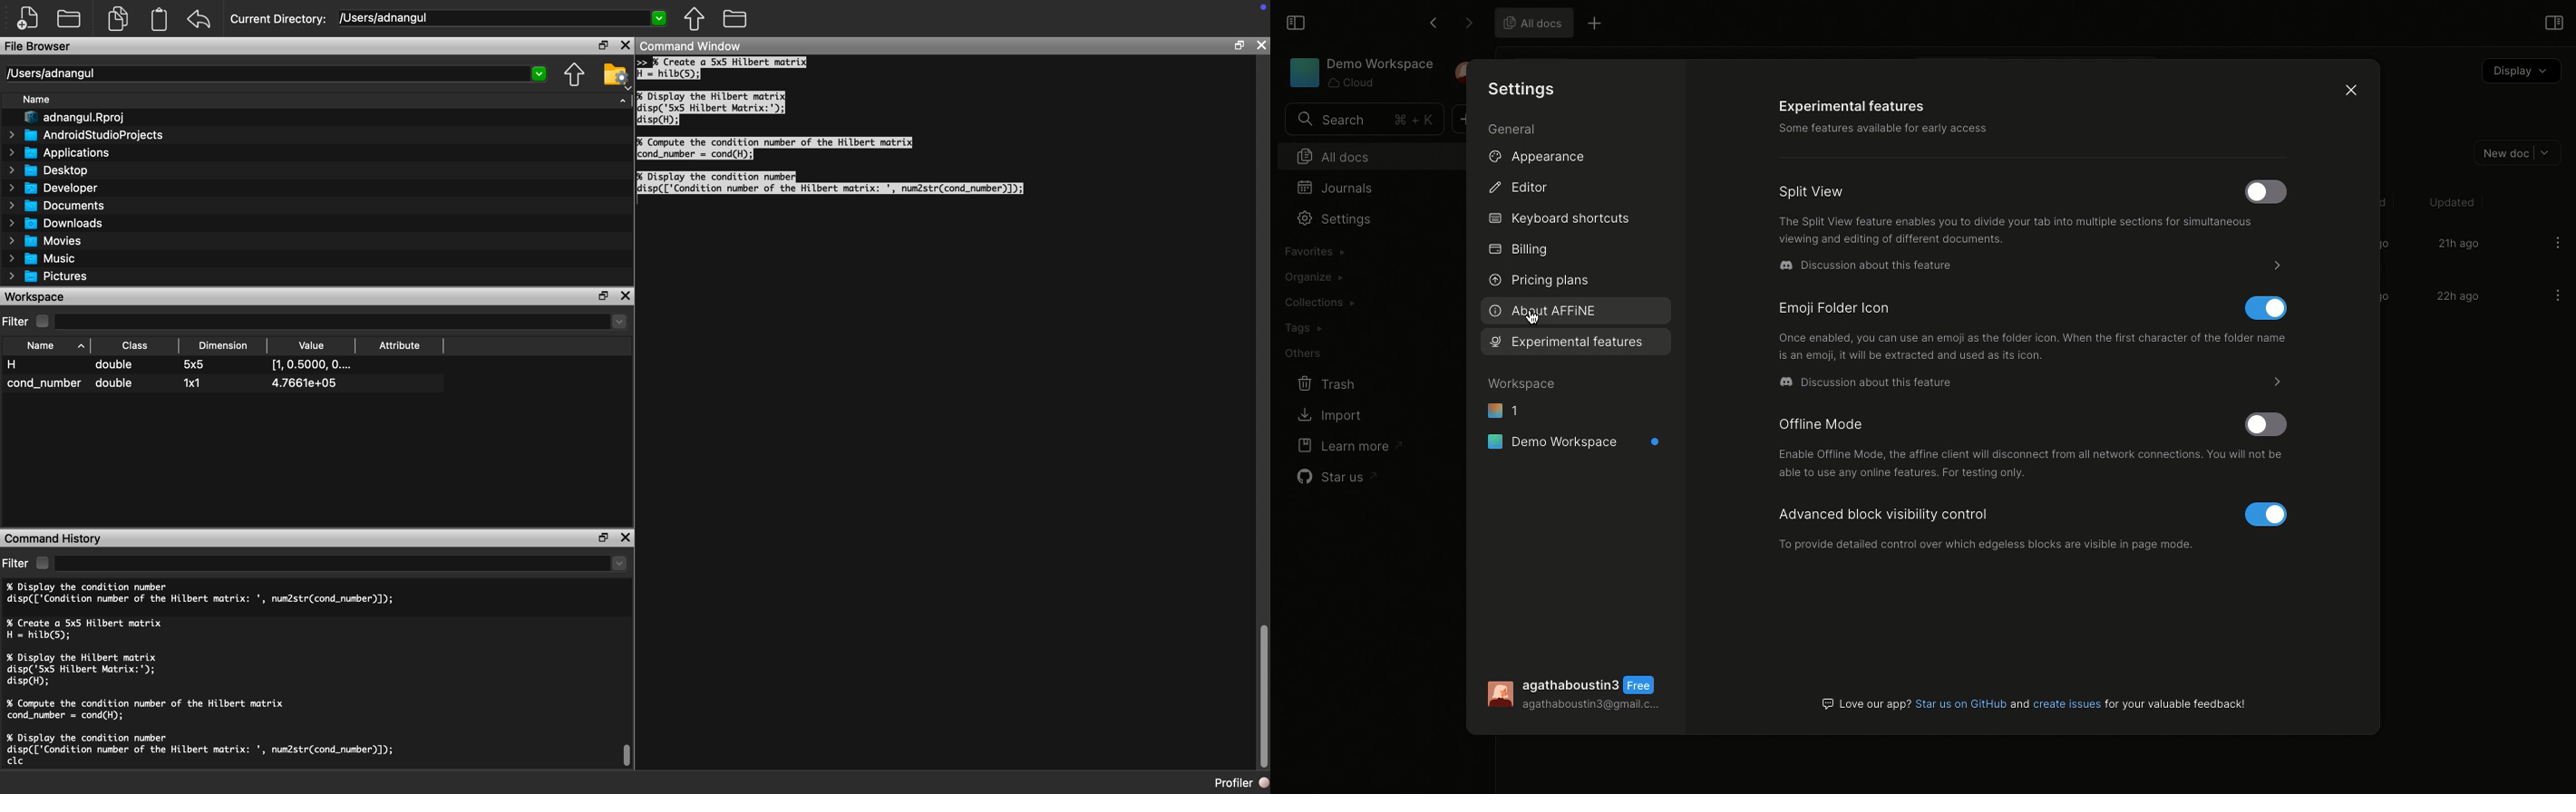 The image size is (2576, 812). I want to click on Billing, so click(1519, 252).